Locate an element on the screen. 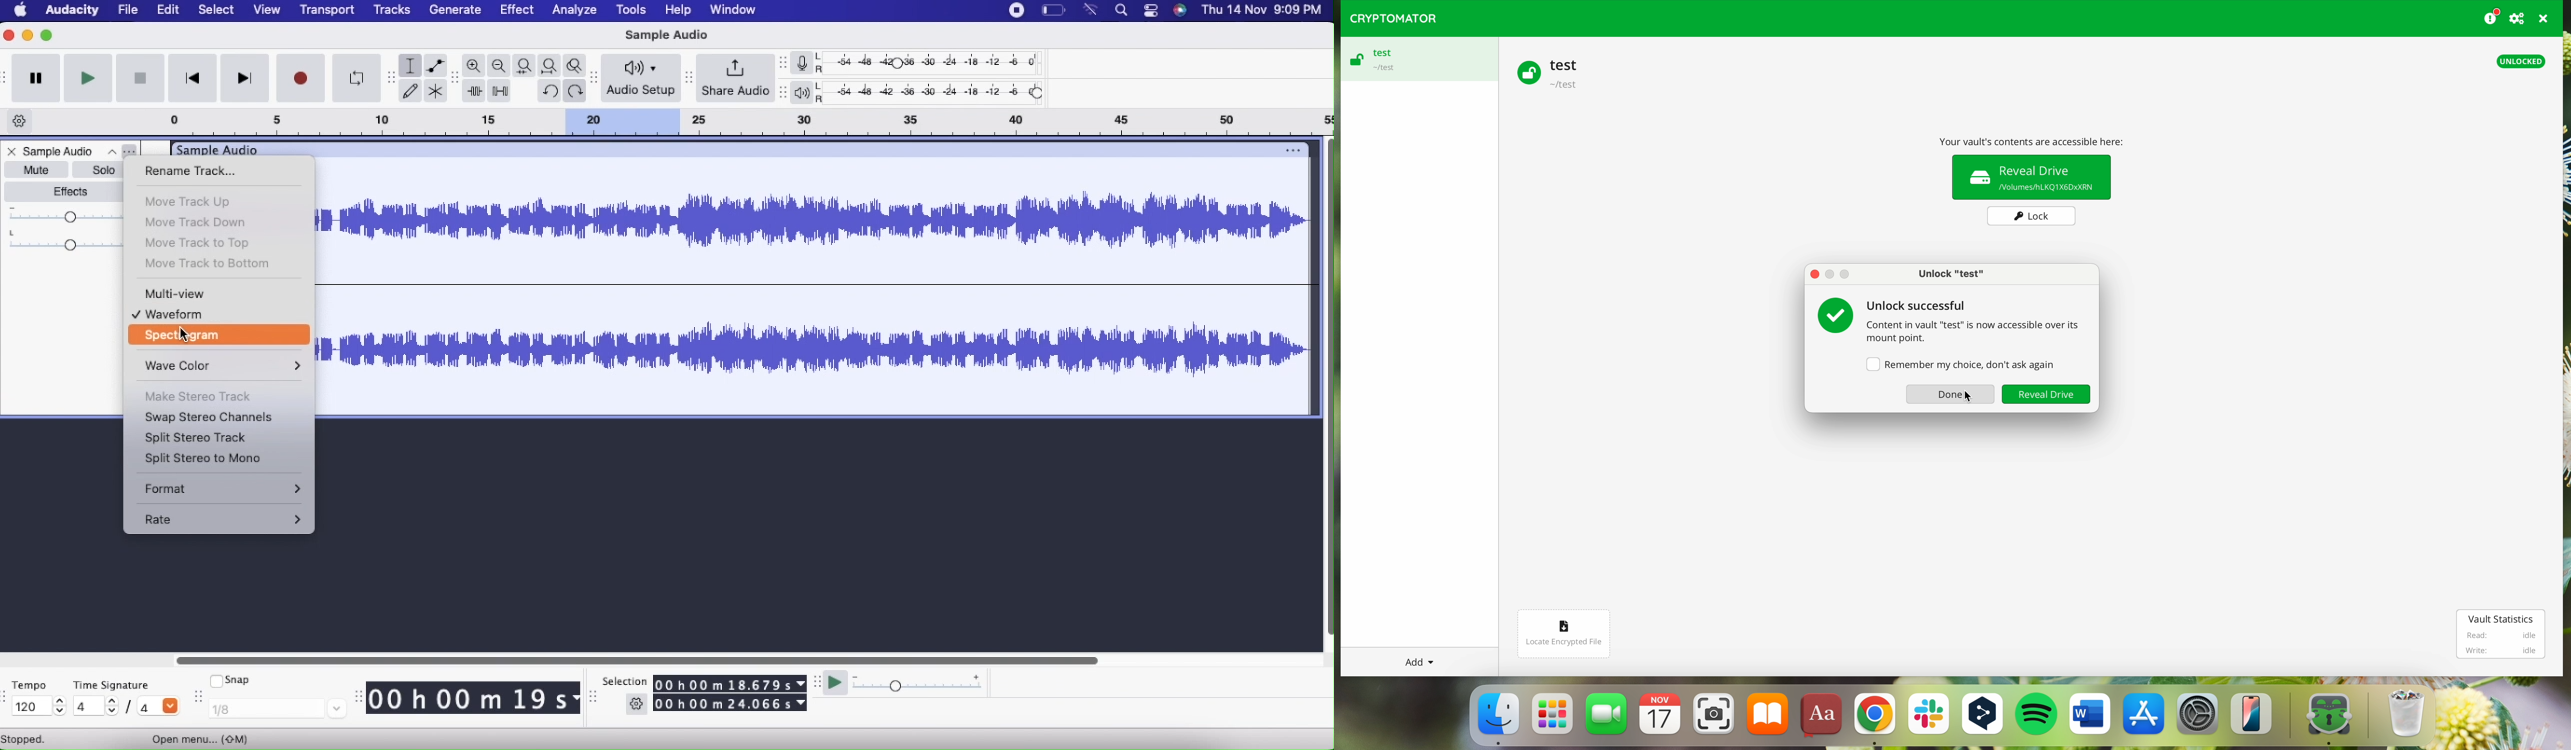 Image resolution: width=2576 pixels, height=756 pixels. Options is located at coordinates (121, 150).